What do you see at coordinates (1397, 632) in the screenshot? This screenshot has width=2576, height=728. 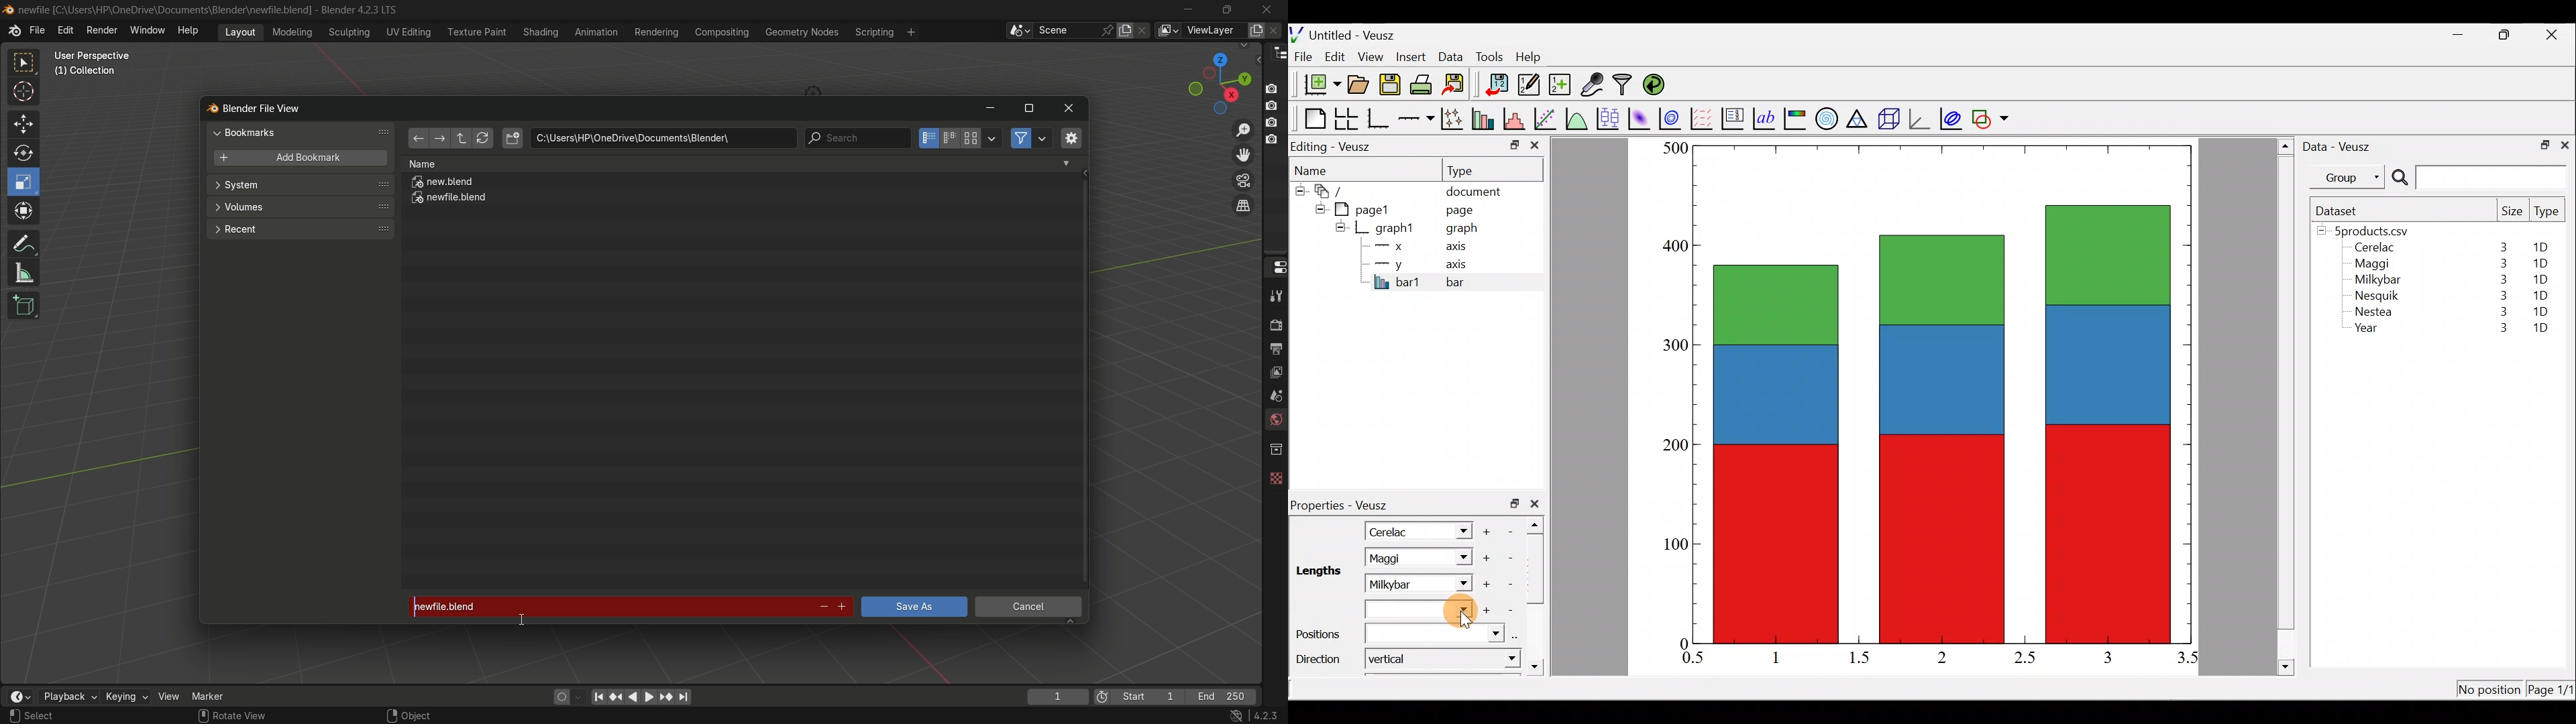 I see `Positions` at bounding box center [1397, 632].